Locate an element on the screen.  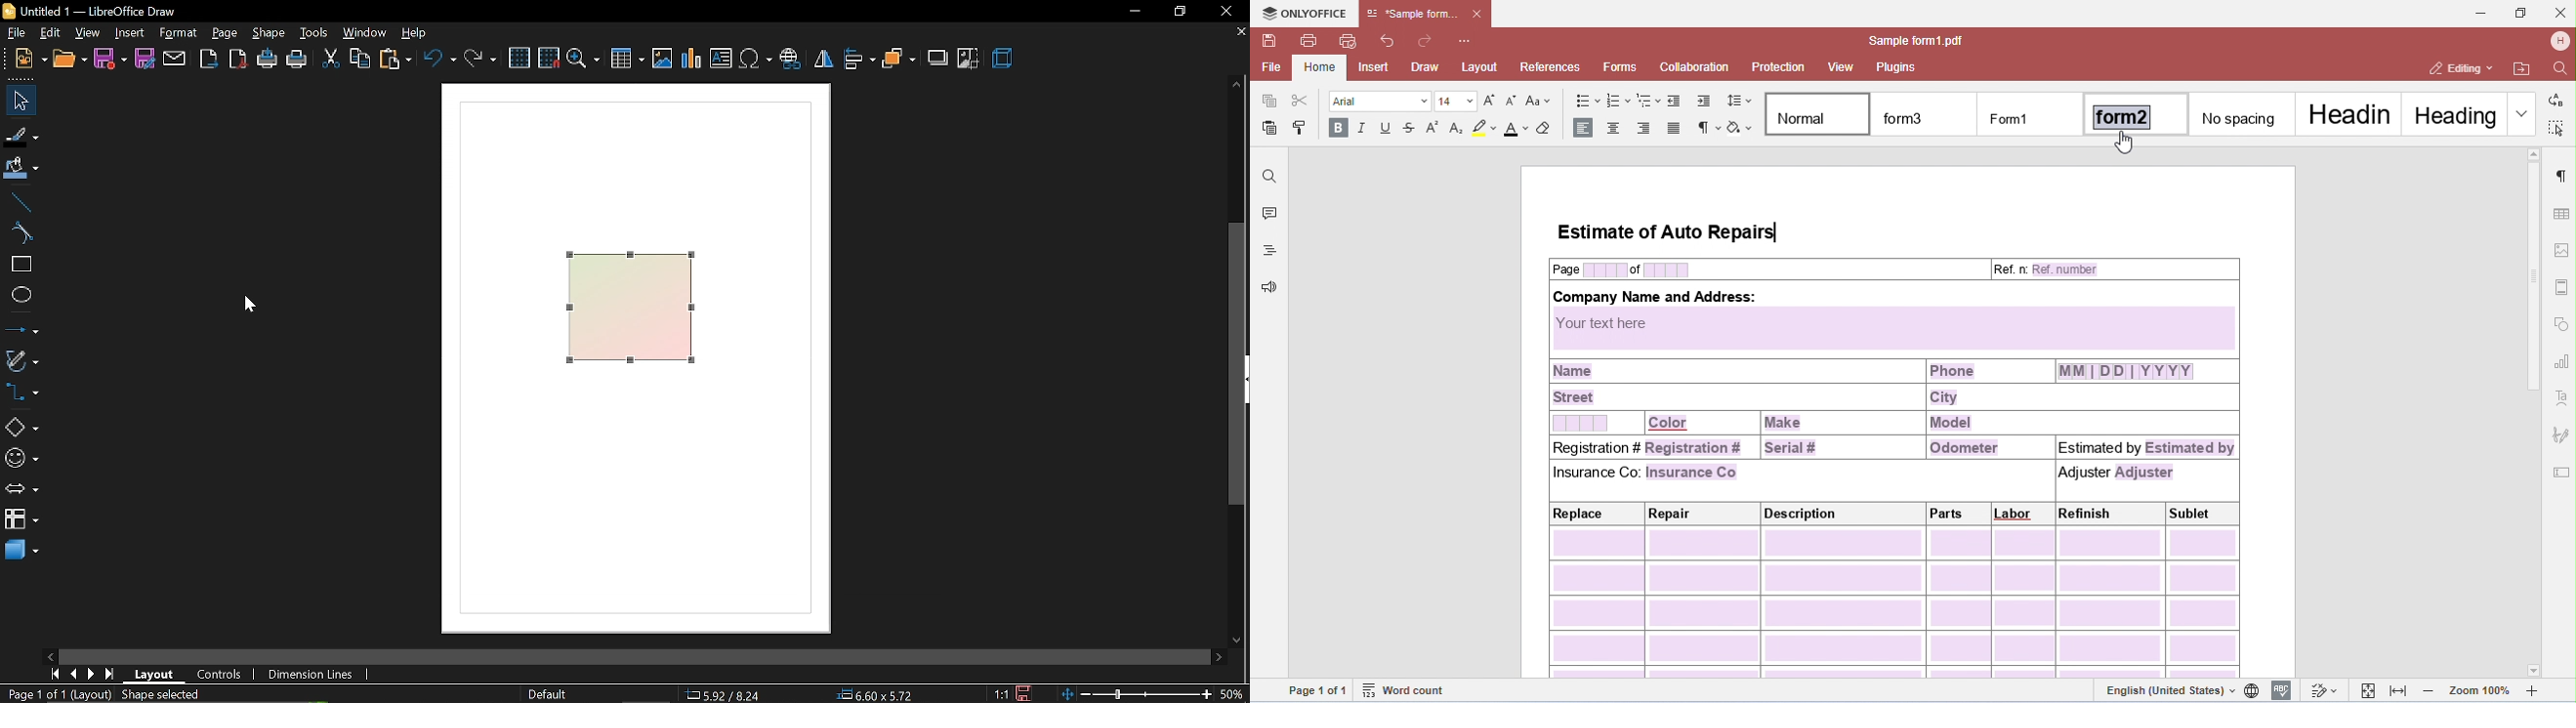
New is located at coordinates (23, 59).